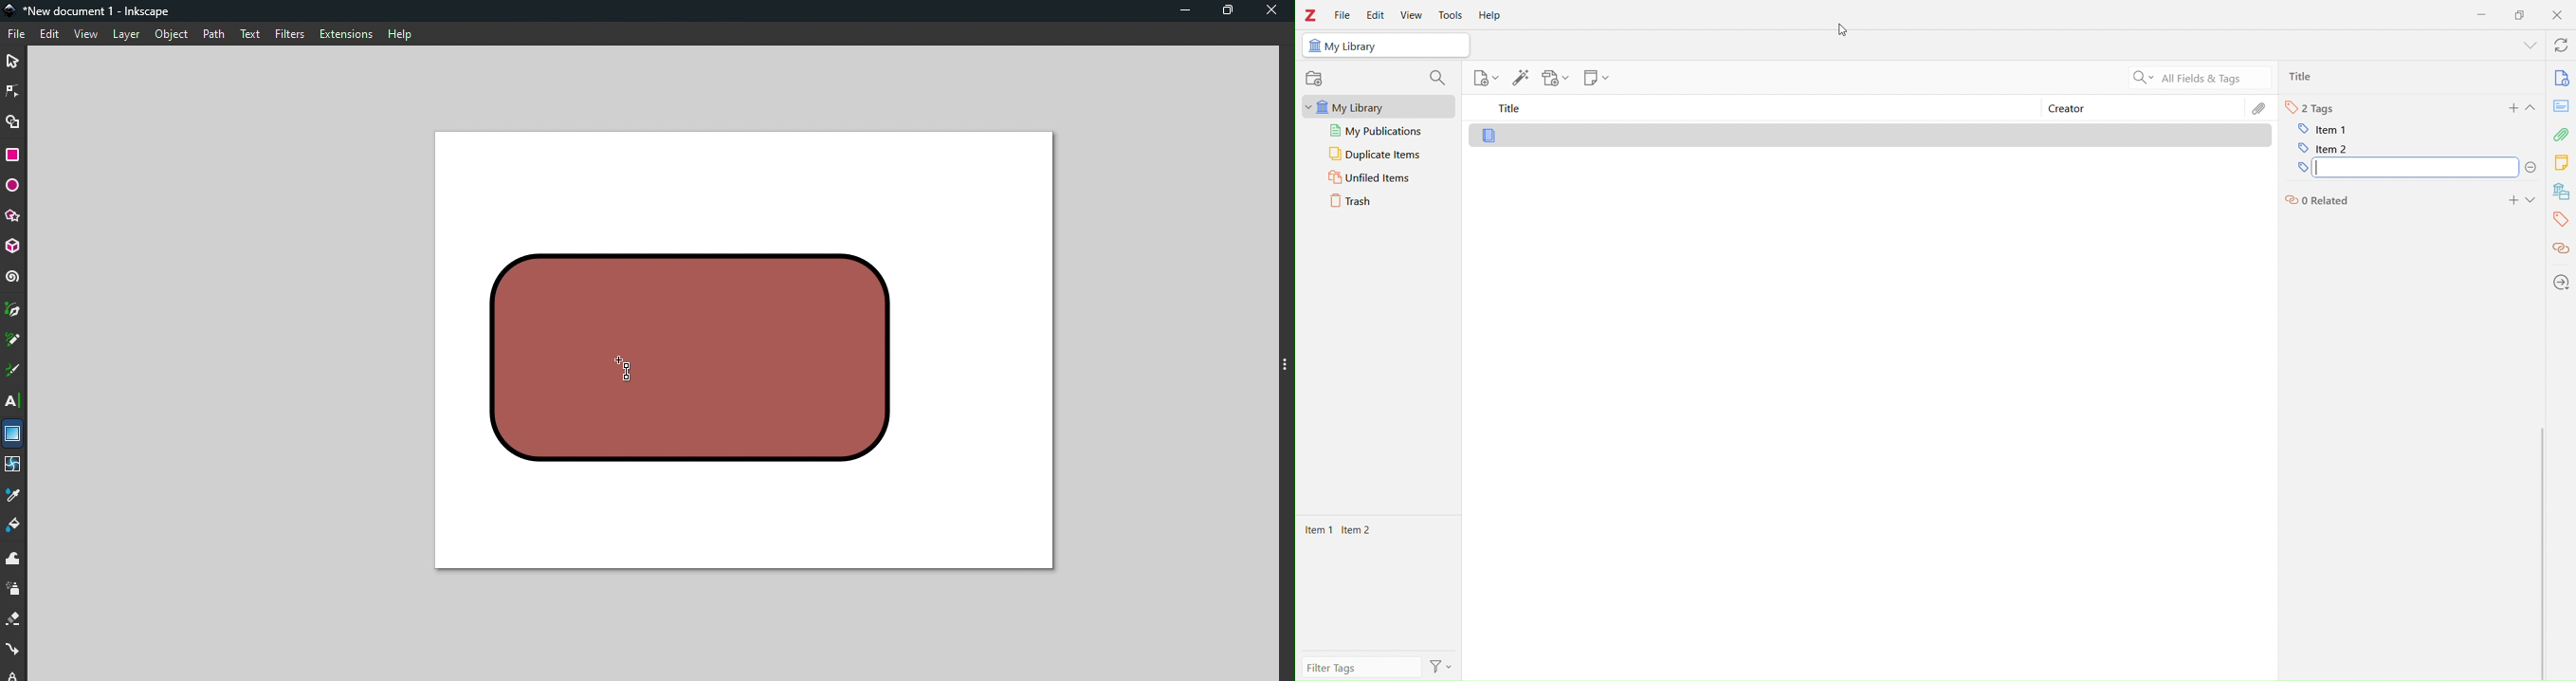 This screenshot has width=2576, height=700. What do you see at coordinates (1373, 180) in the screenshot?
I see `Unfiled Items` at bounding box center [1373, 180].